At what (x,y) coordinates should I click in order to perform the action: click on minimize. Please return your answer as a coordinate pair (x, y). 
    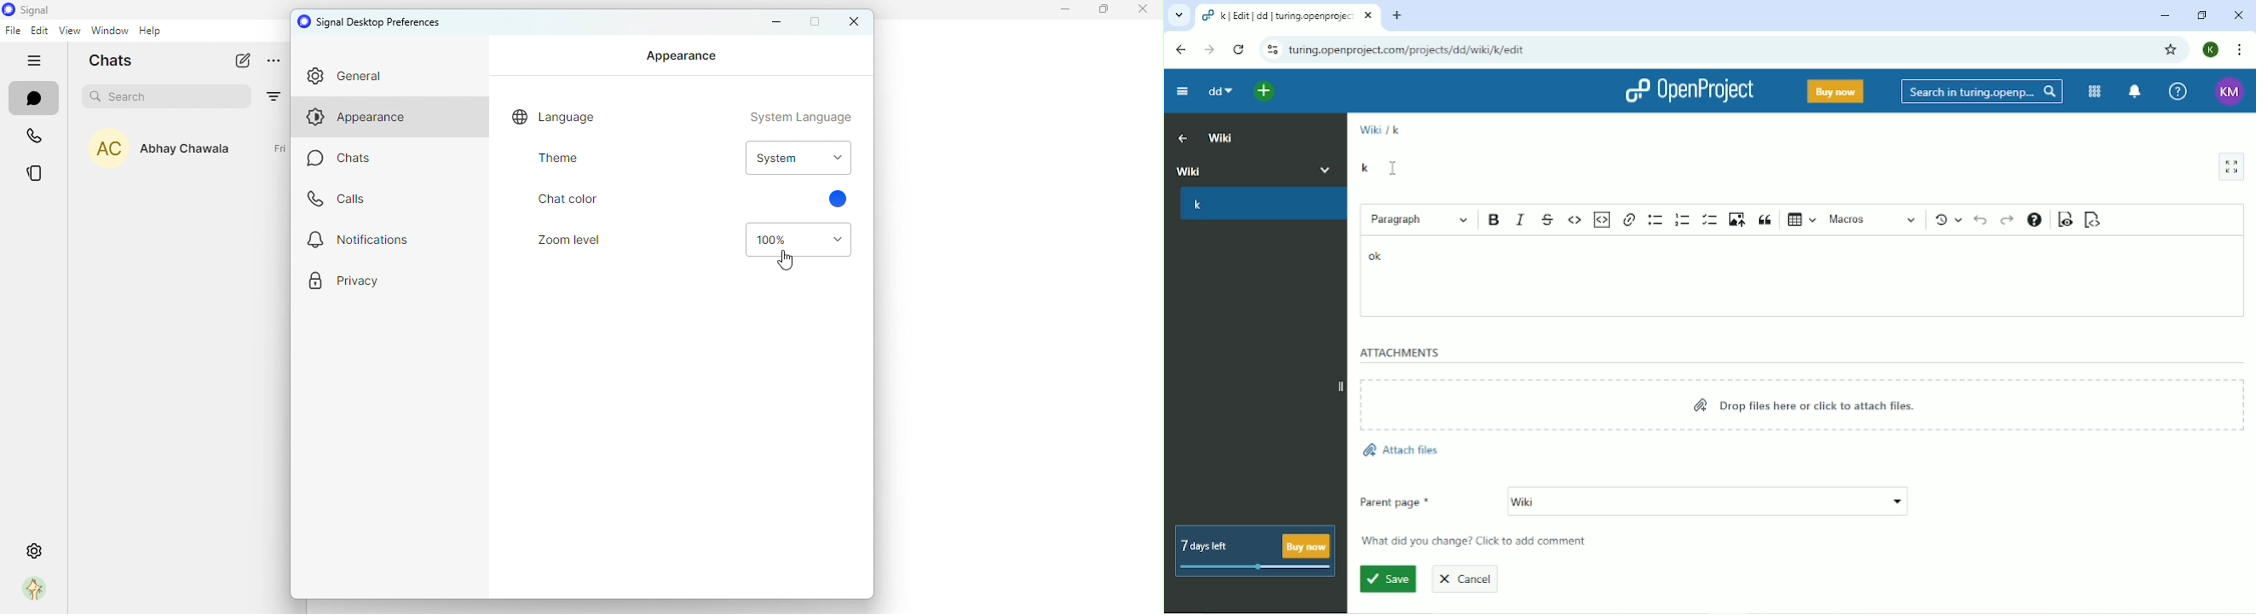
    Looking at the image, I should click on (779, 22).